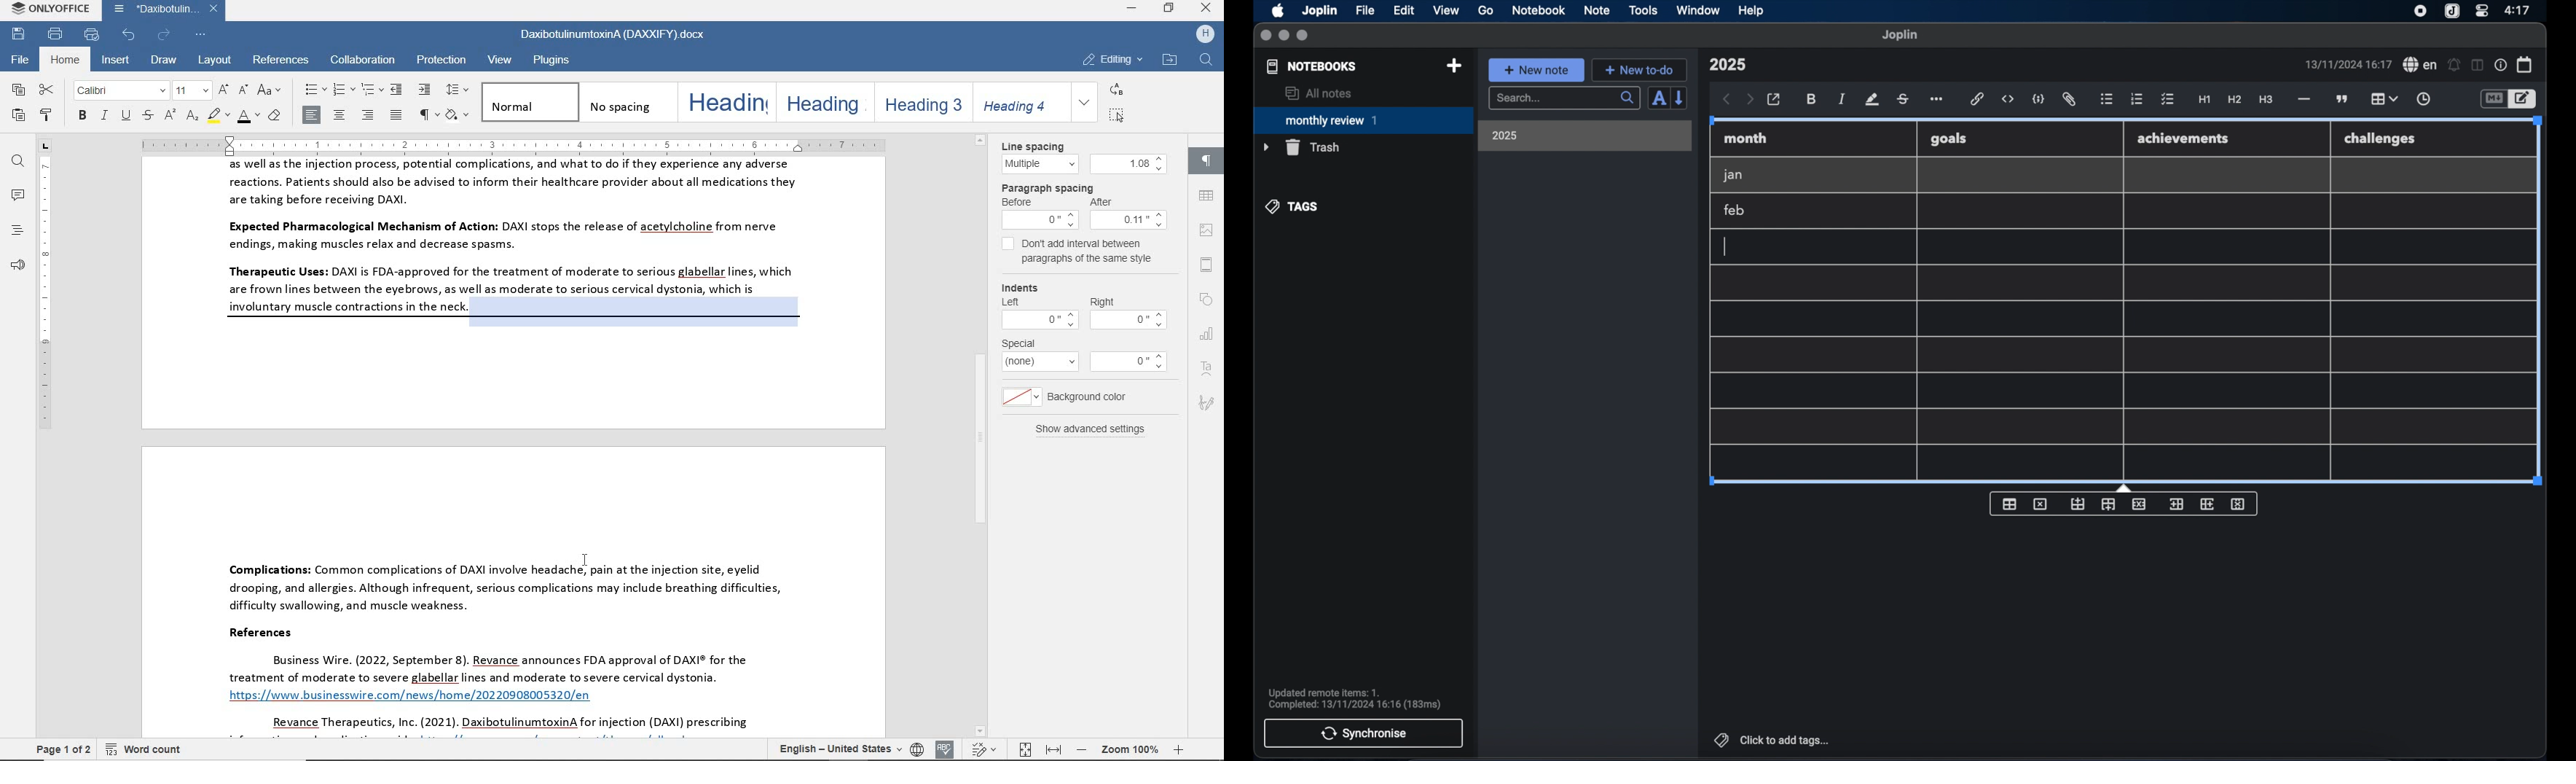 The width and height of the screenshot is (2576, 784). I want to click on sync notification, so click(1355, 699).